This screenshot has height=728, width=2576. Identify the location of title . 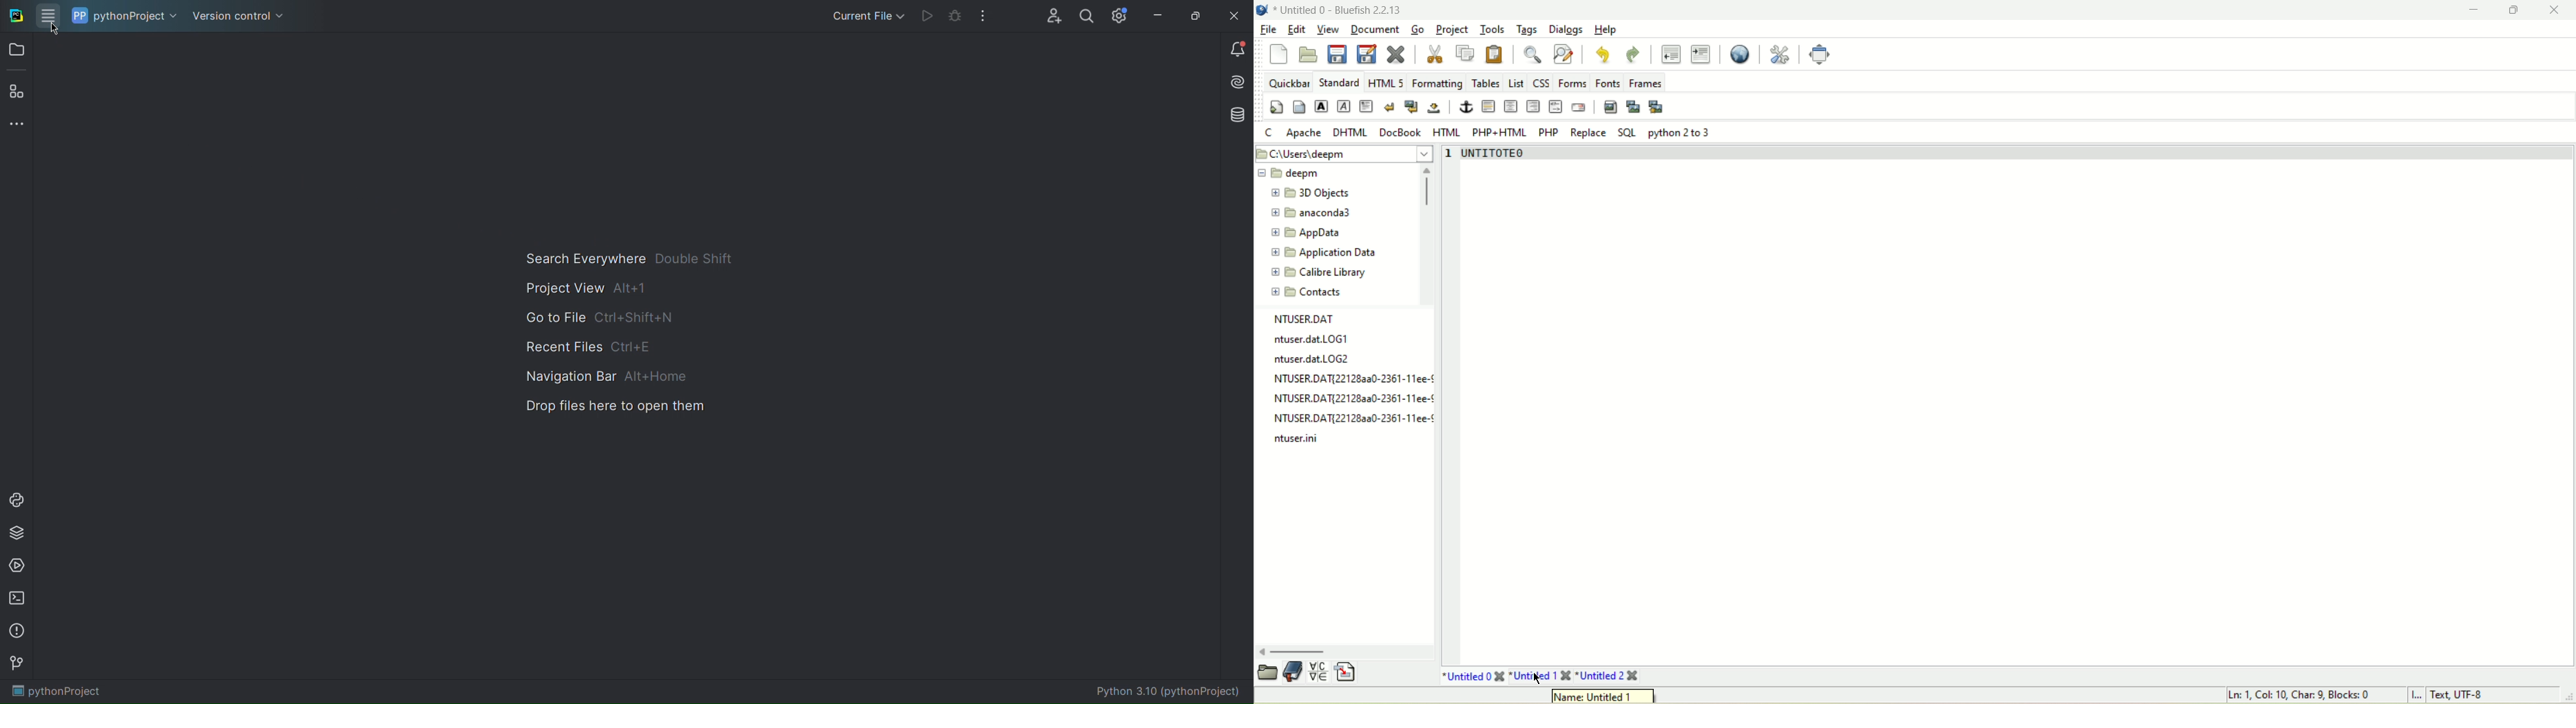
(1344, 8).